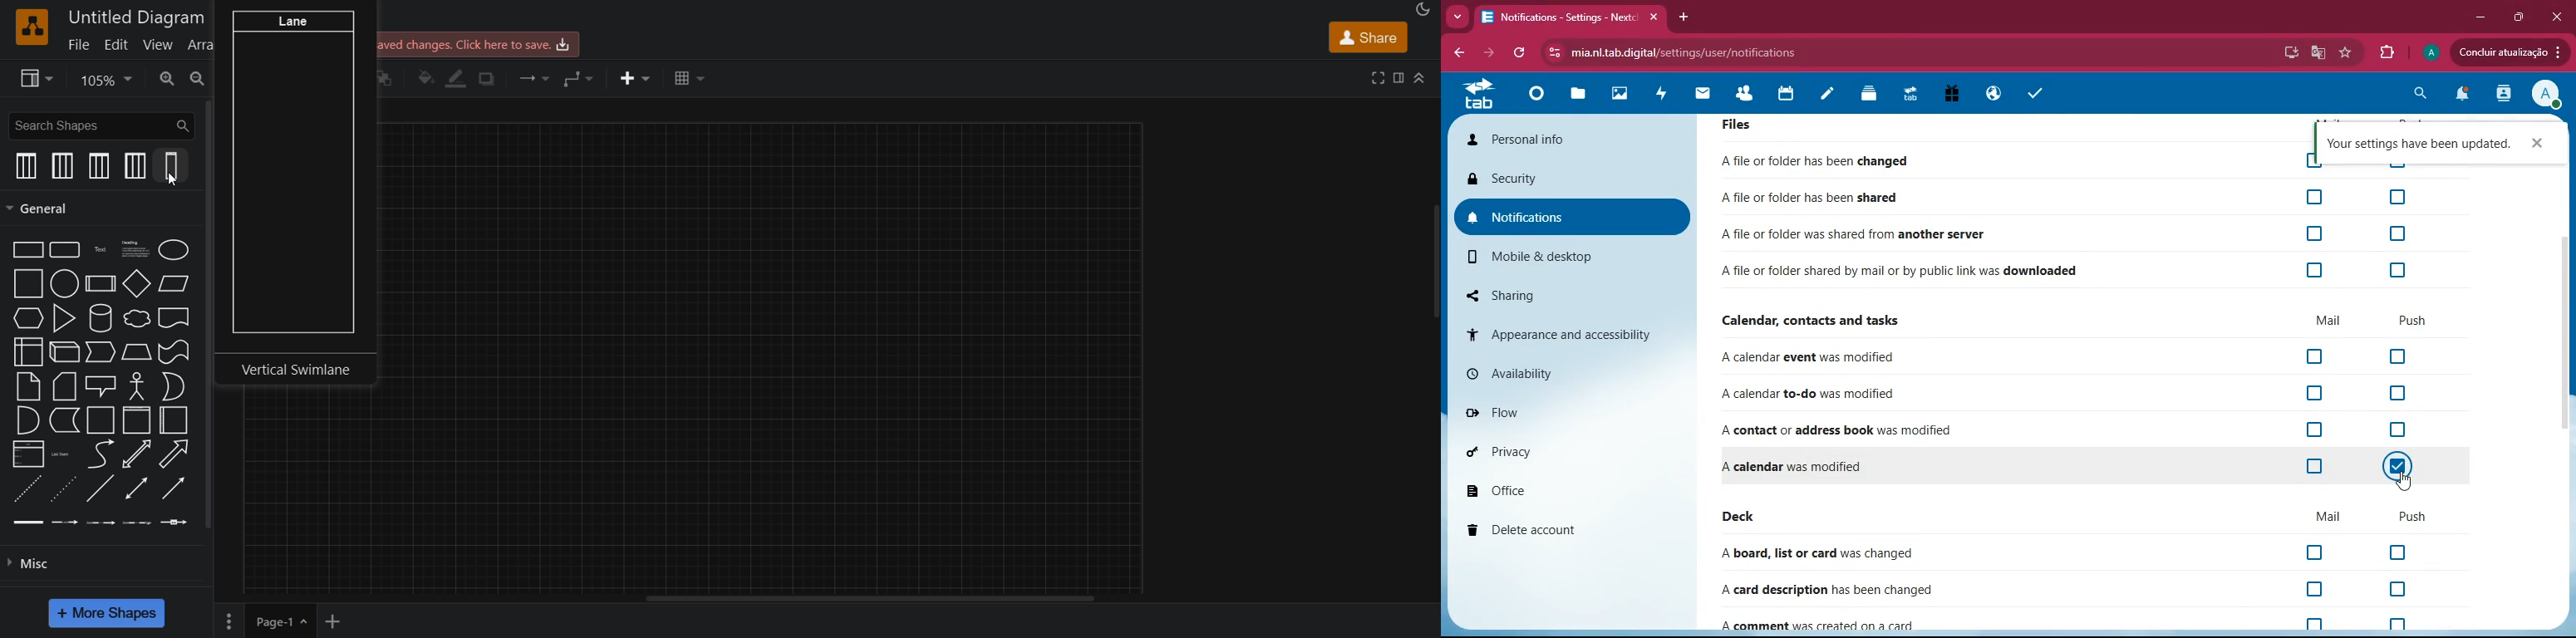 Image resolution: width=2576 pixels, height=644 pixels. Describe the element at coordinates (172, 167) in the screenshot. I see `vertical swimlanes` at that location.